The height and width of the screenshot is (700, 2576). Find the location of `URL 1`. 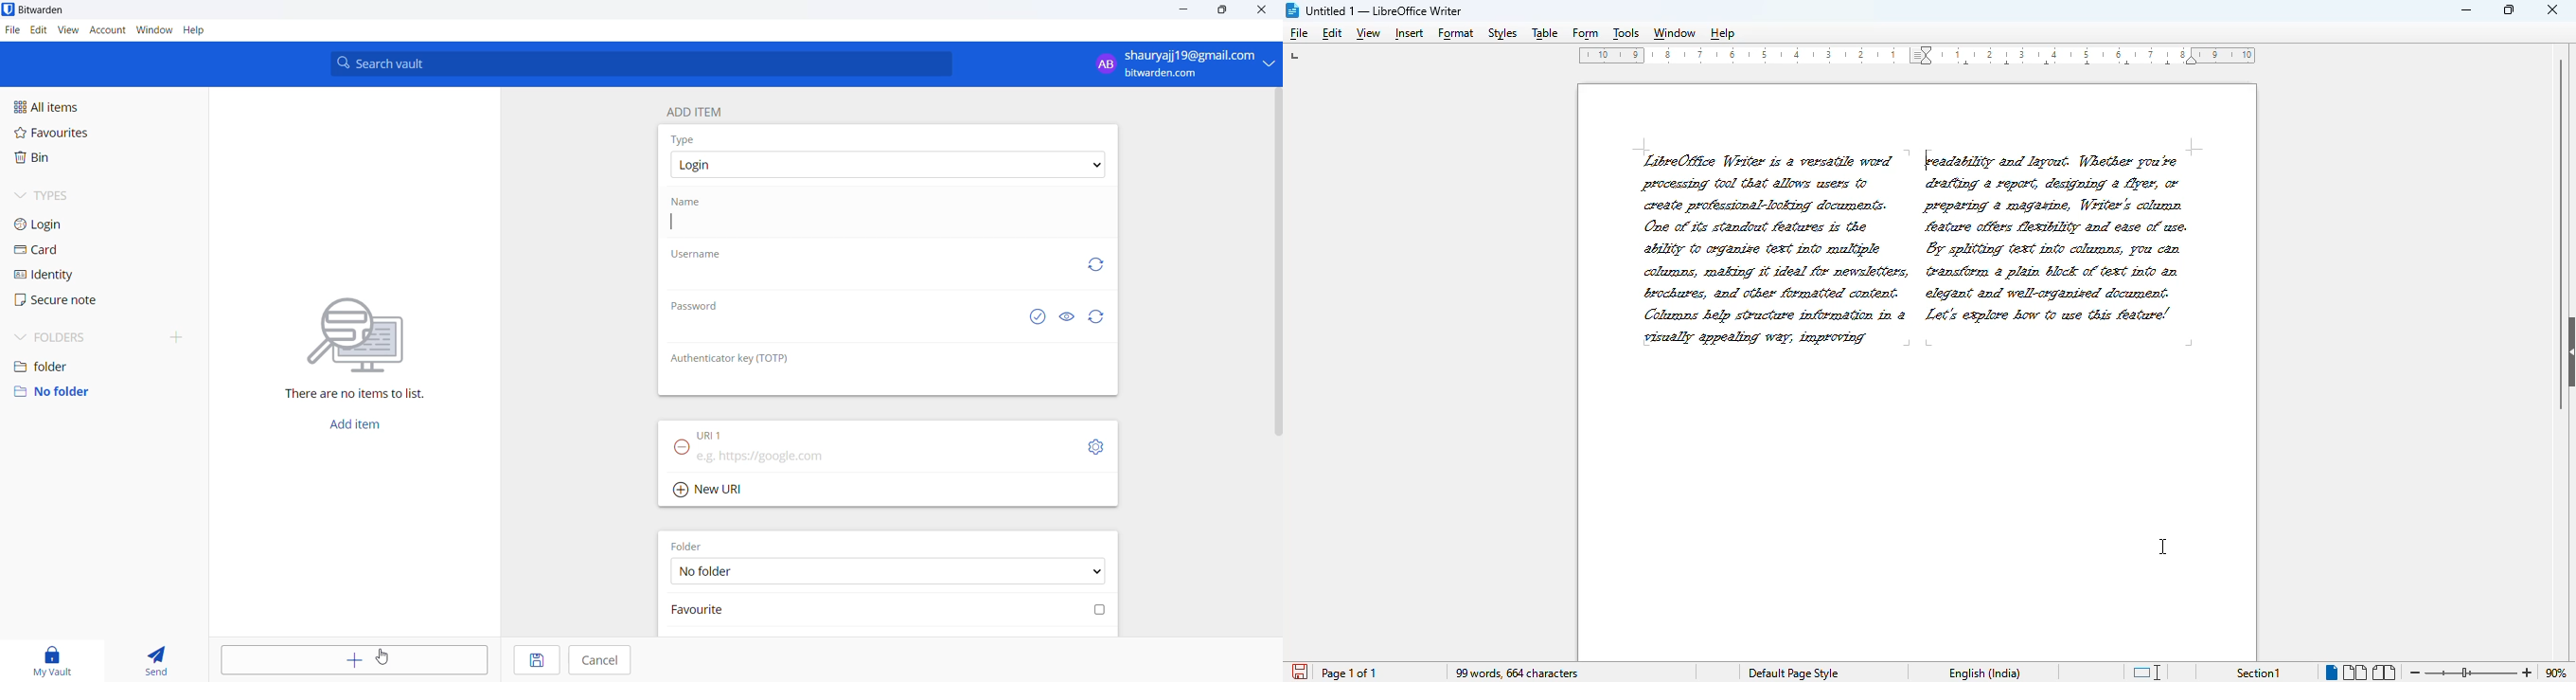

URL 1 is located at coordinates (734, 434).